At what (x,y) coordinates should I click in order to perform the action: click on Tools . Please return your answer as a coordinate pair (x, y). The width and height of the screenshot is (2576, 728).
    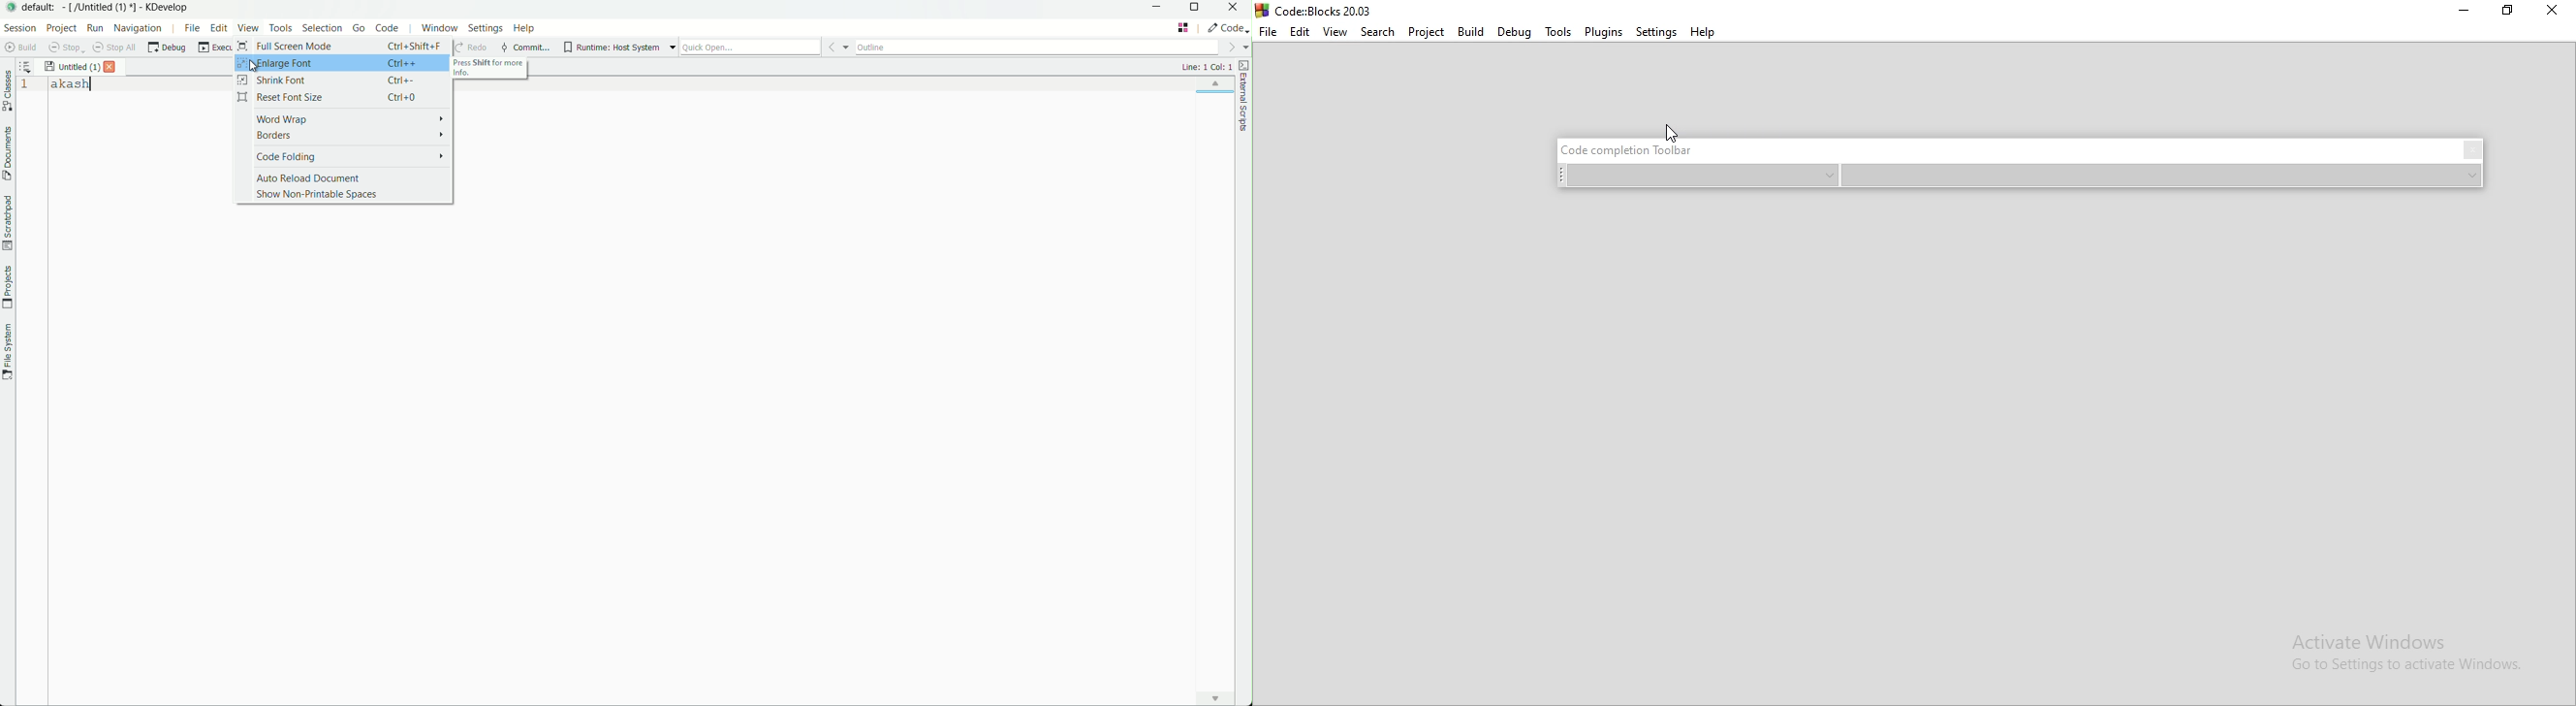
    Looking at the image, I should click on (1555, 32).